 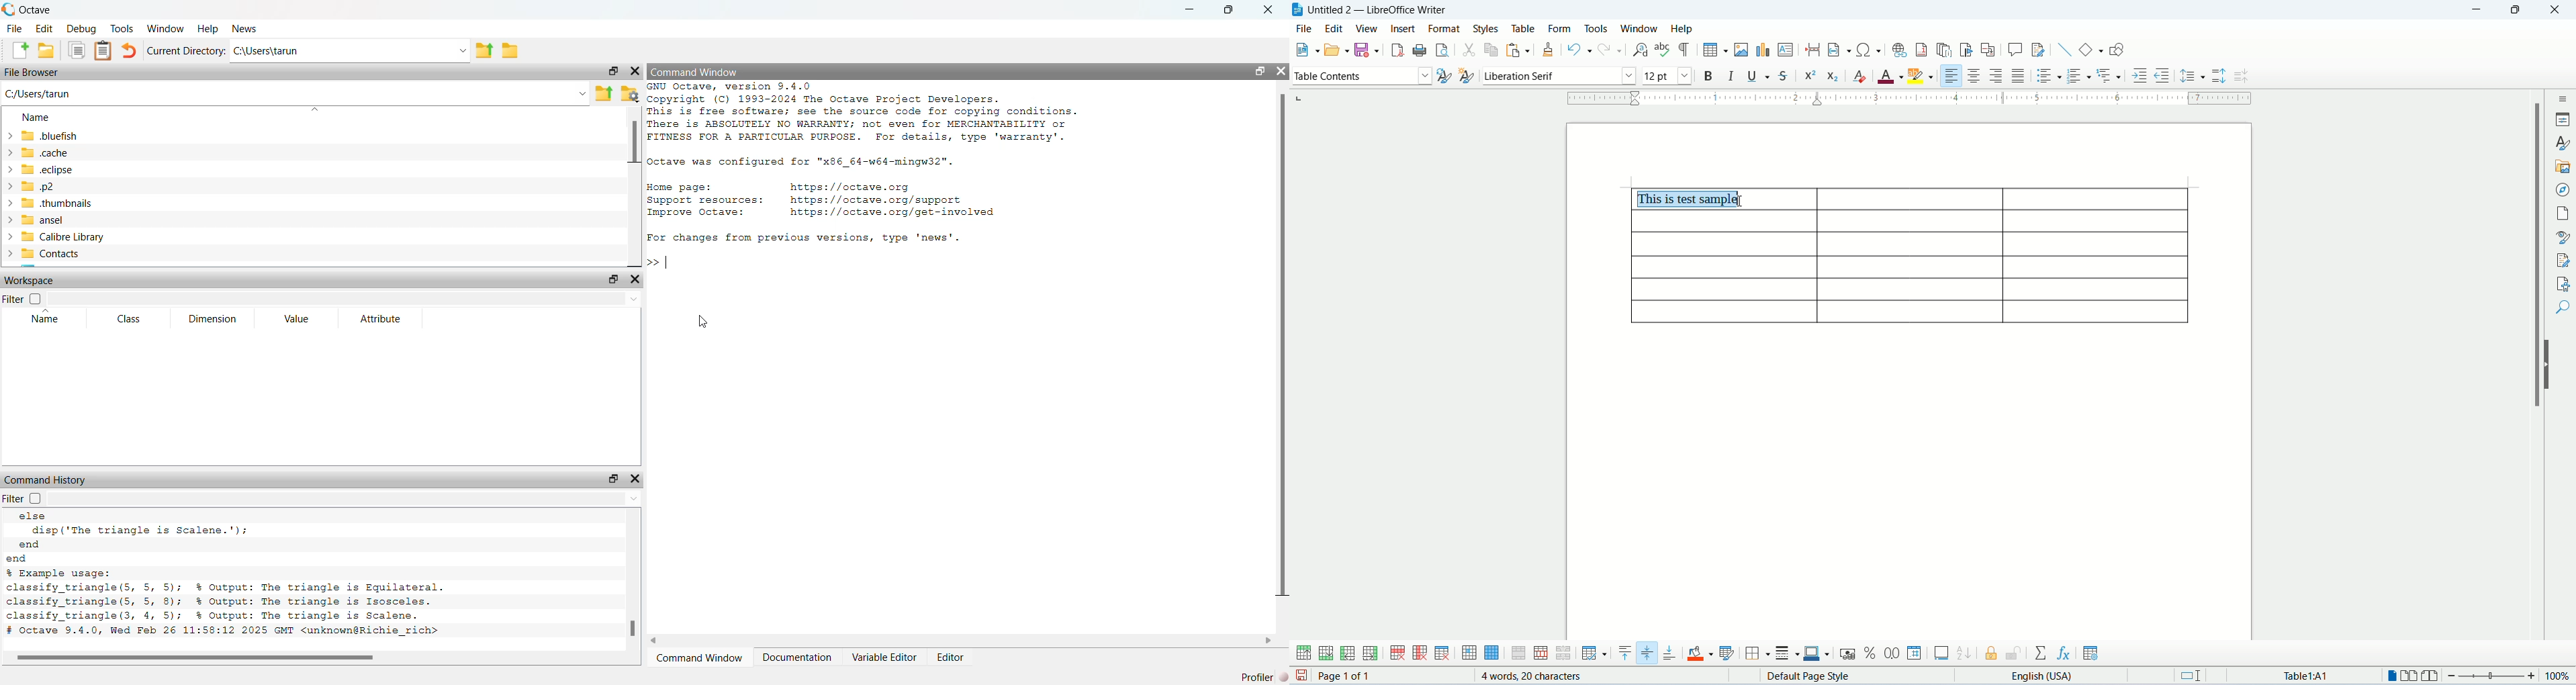 I want to click on character highlighting, so click(x=1920, y=75).